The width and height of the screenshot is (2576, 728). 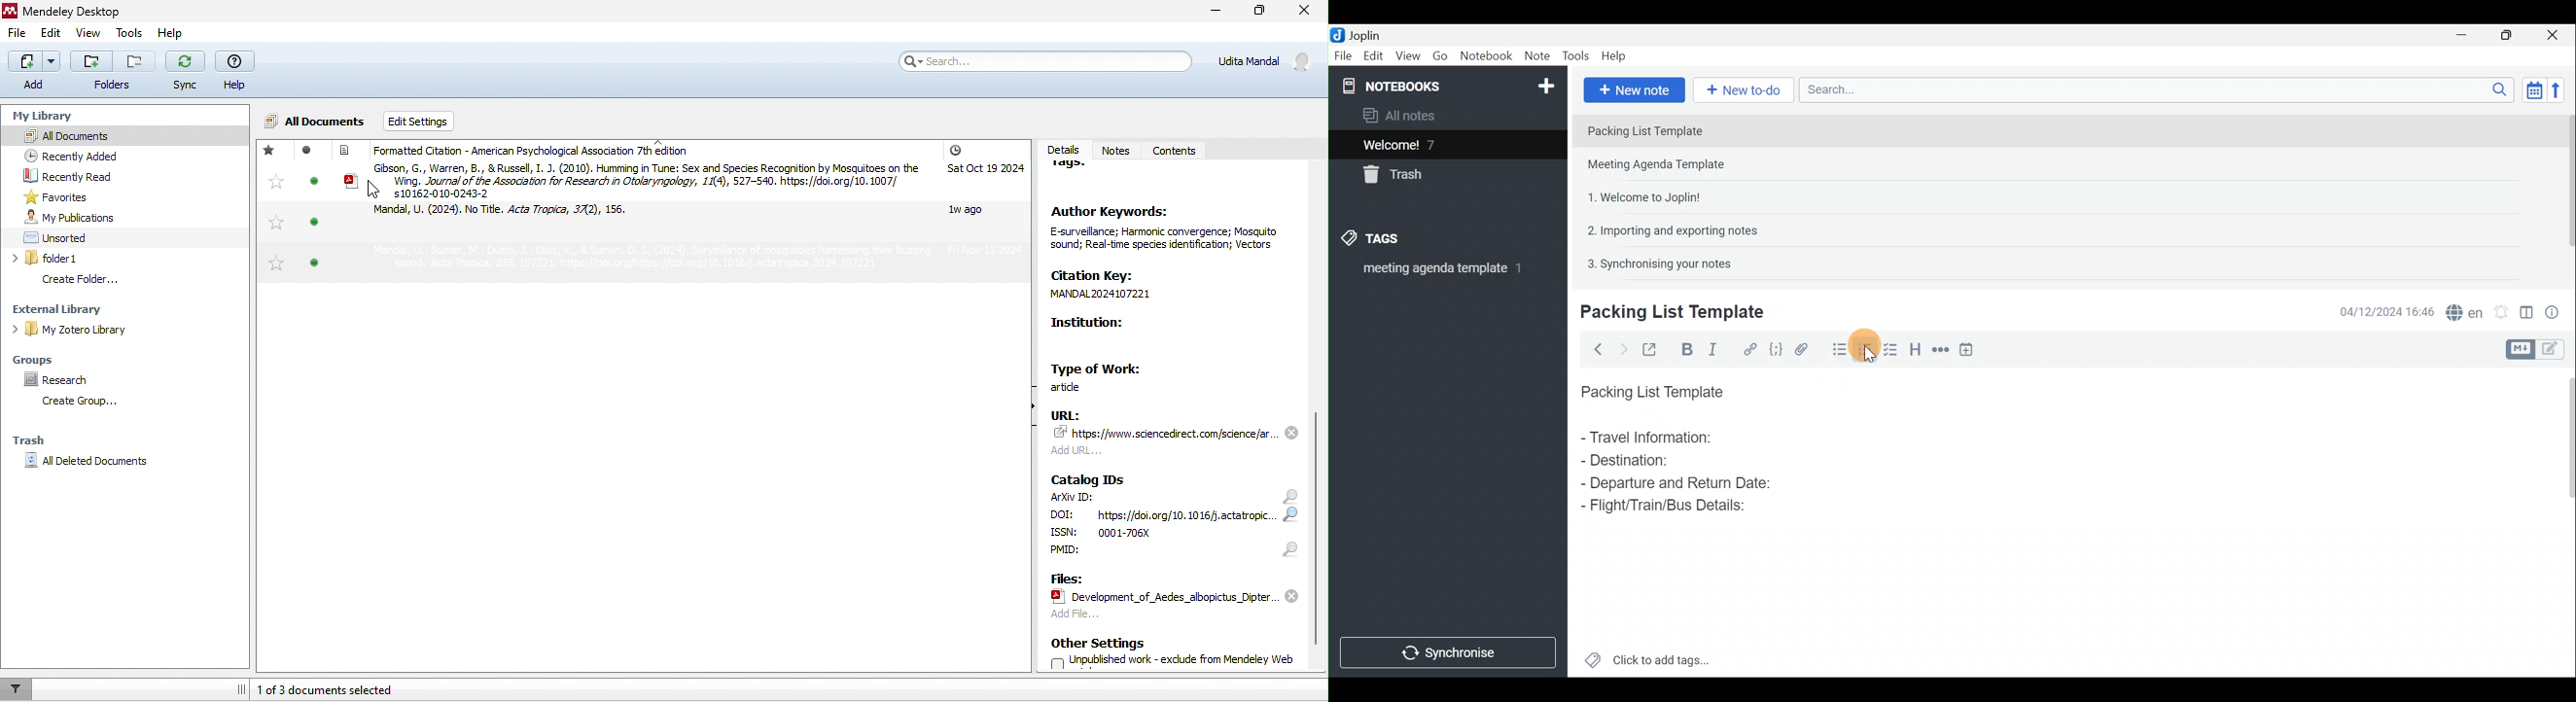 What do you see at coordinates (1320, 533) in the screenshot?
I see `slider moved` at bounding box center [1320, 533].